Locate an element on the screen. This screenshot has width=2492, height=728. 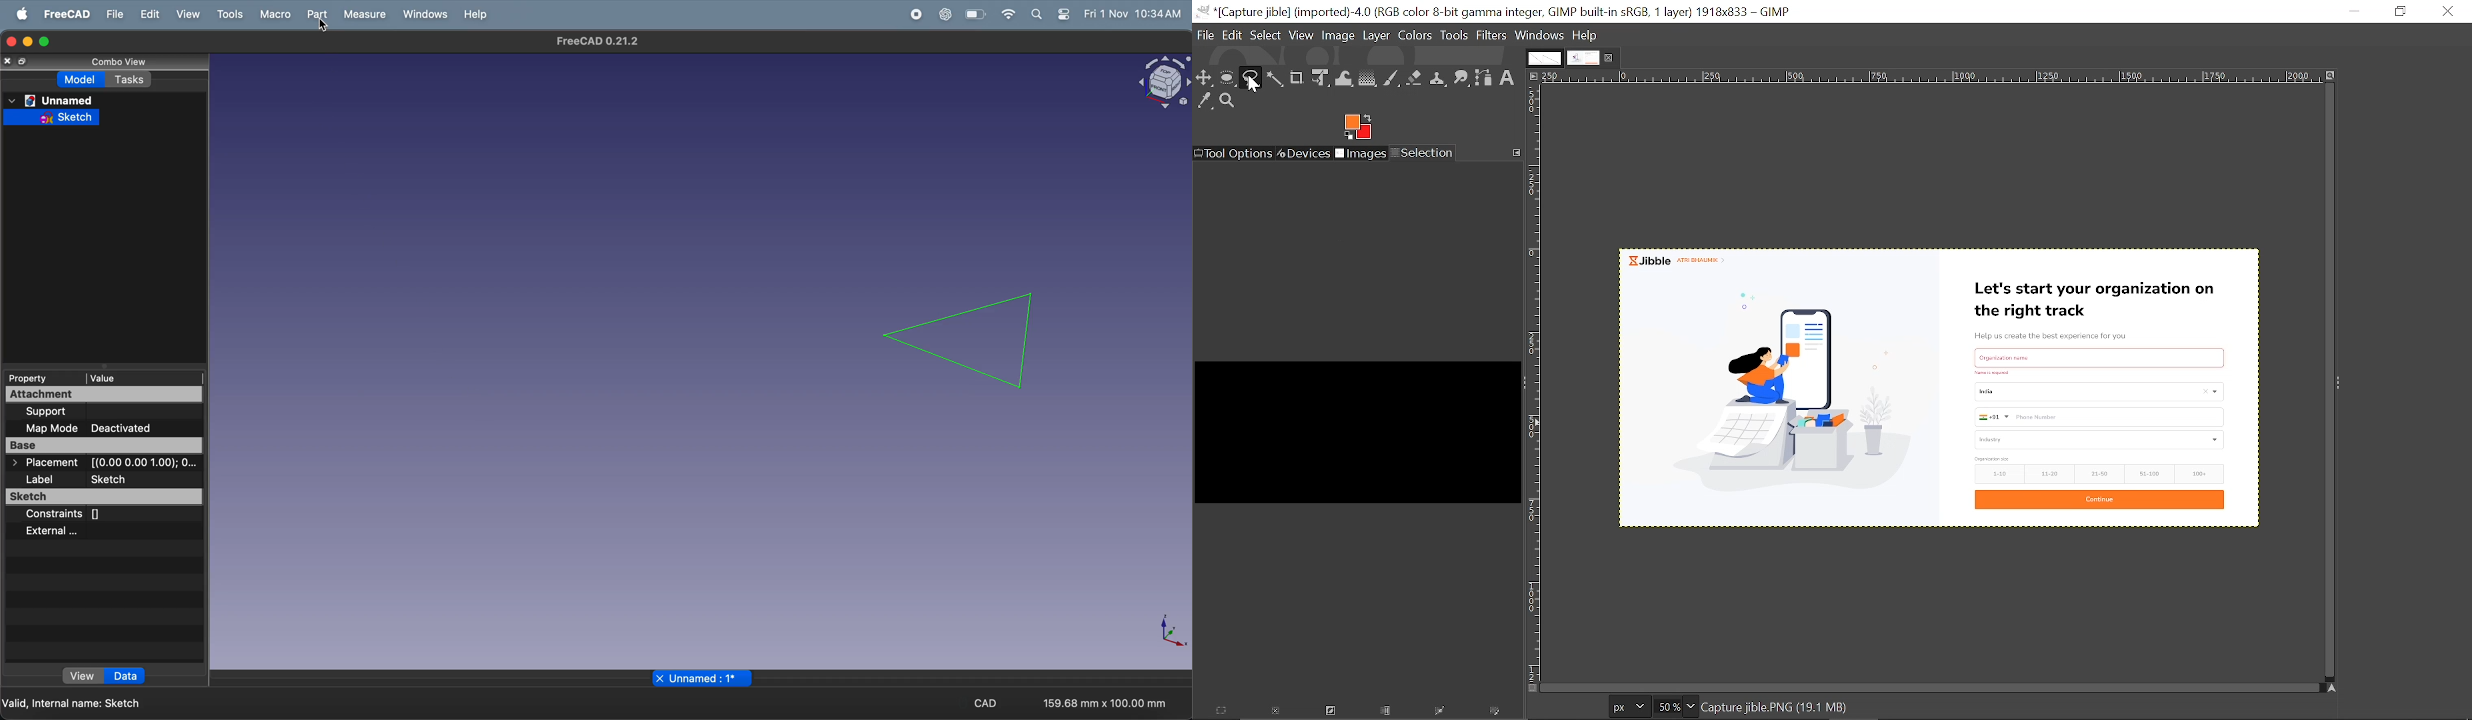
Colors is located at coordinates (1416, 35).